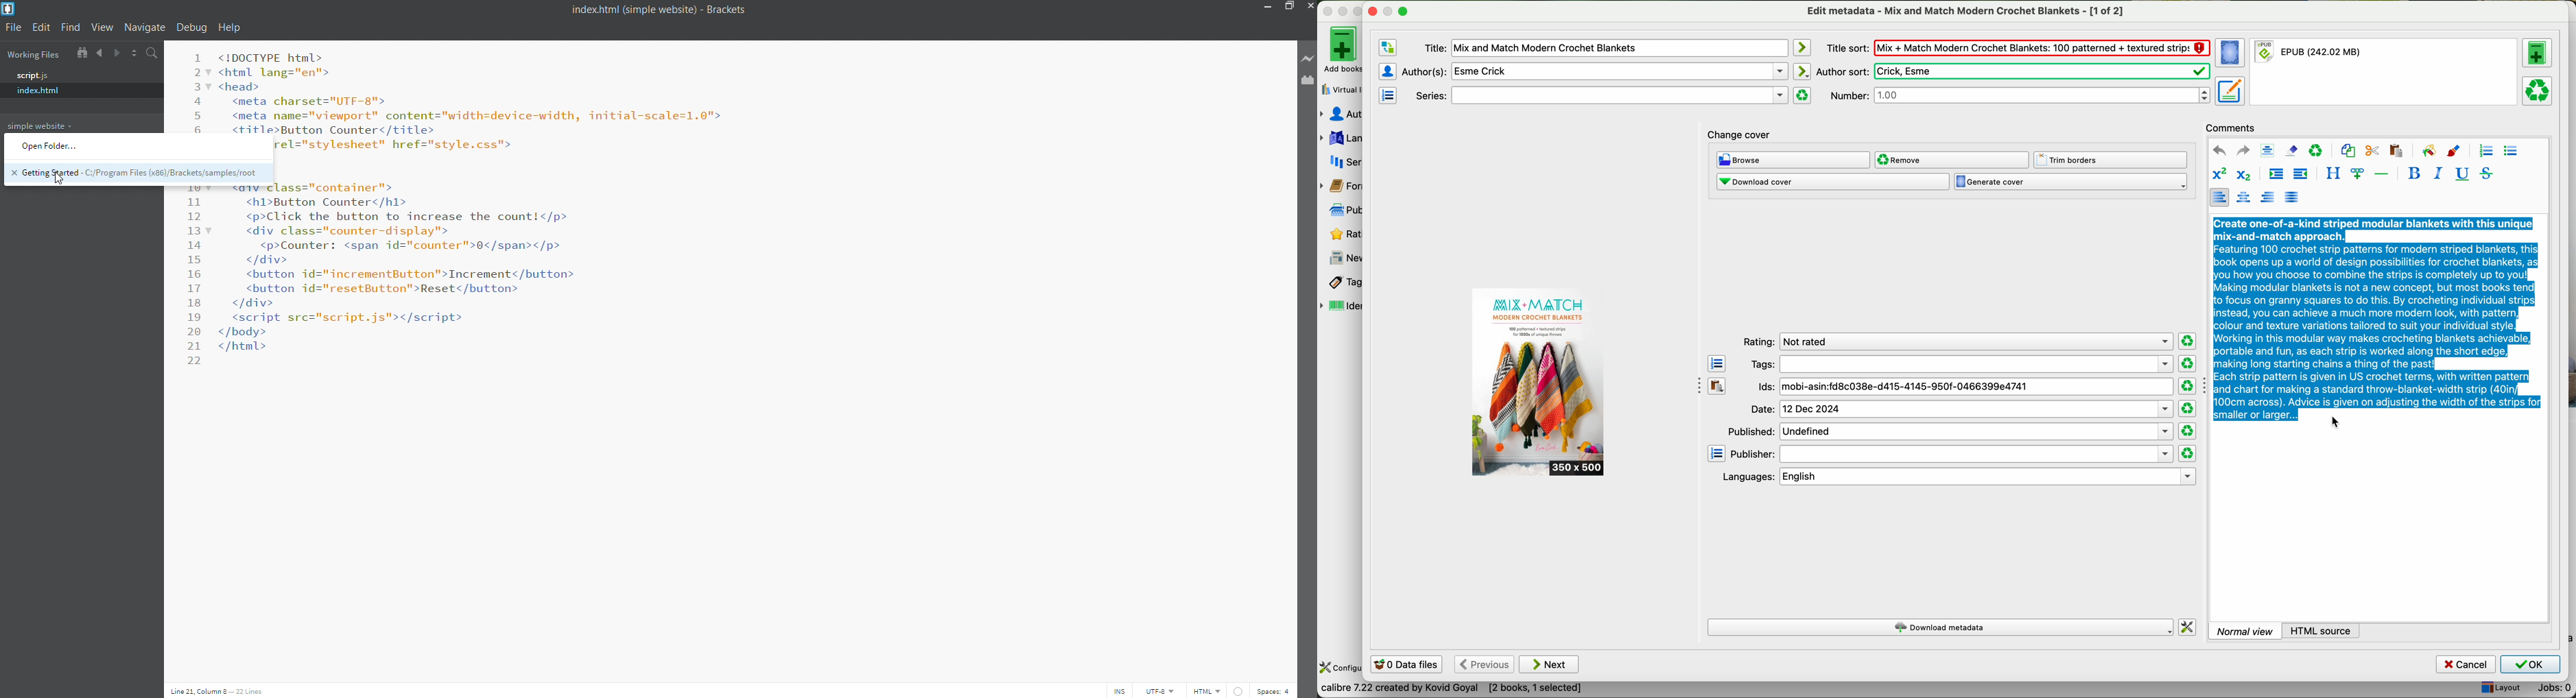 This screenshot has width=2576, height=700. What do you see at coordinates (2378, 318) in the screenshot?
I see `selected text` at bounding box center [2378, 318].